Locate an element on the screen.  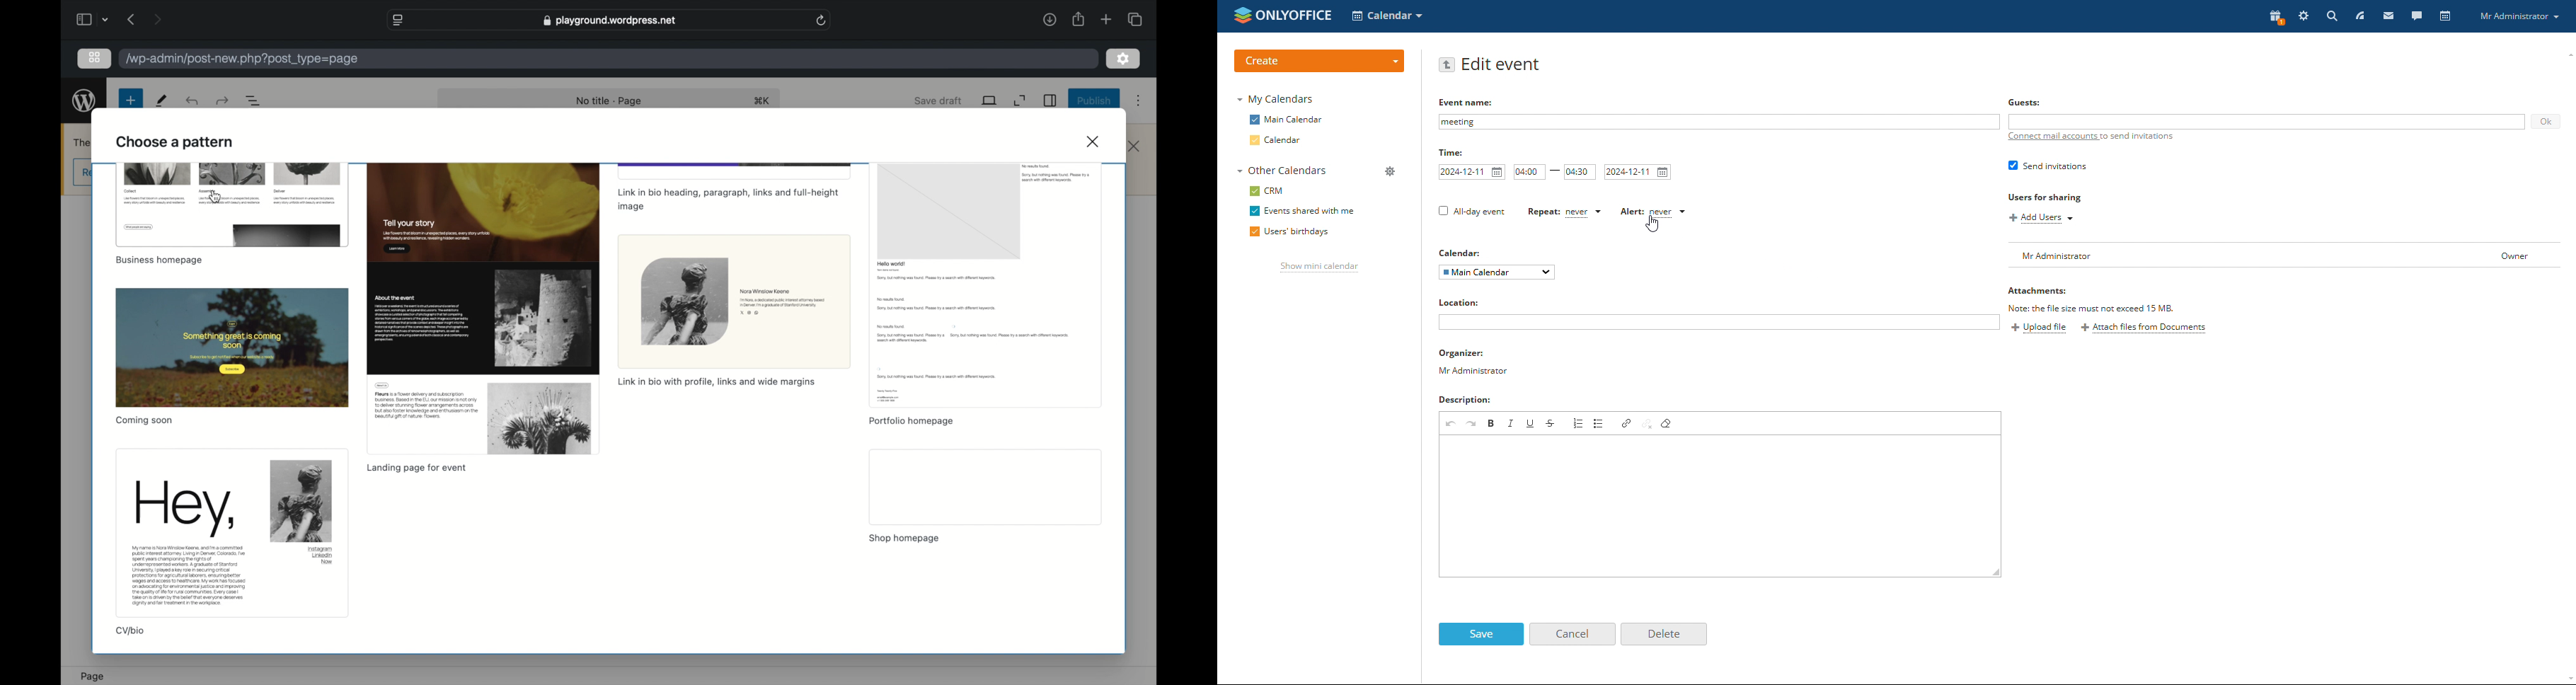
sidebar is located at coordinates (1050, 101).